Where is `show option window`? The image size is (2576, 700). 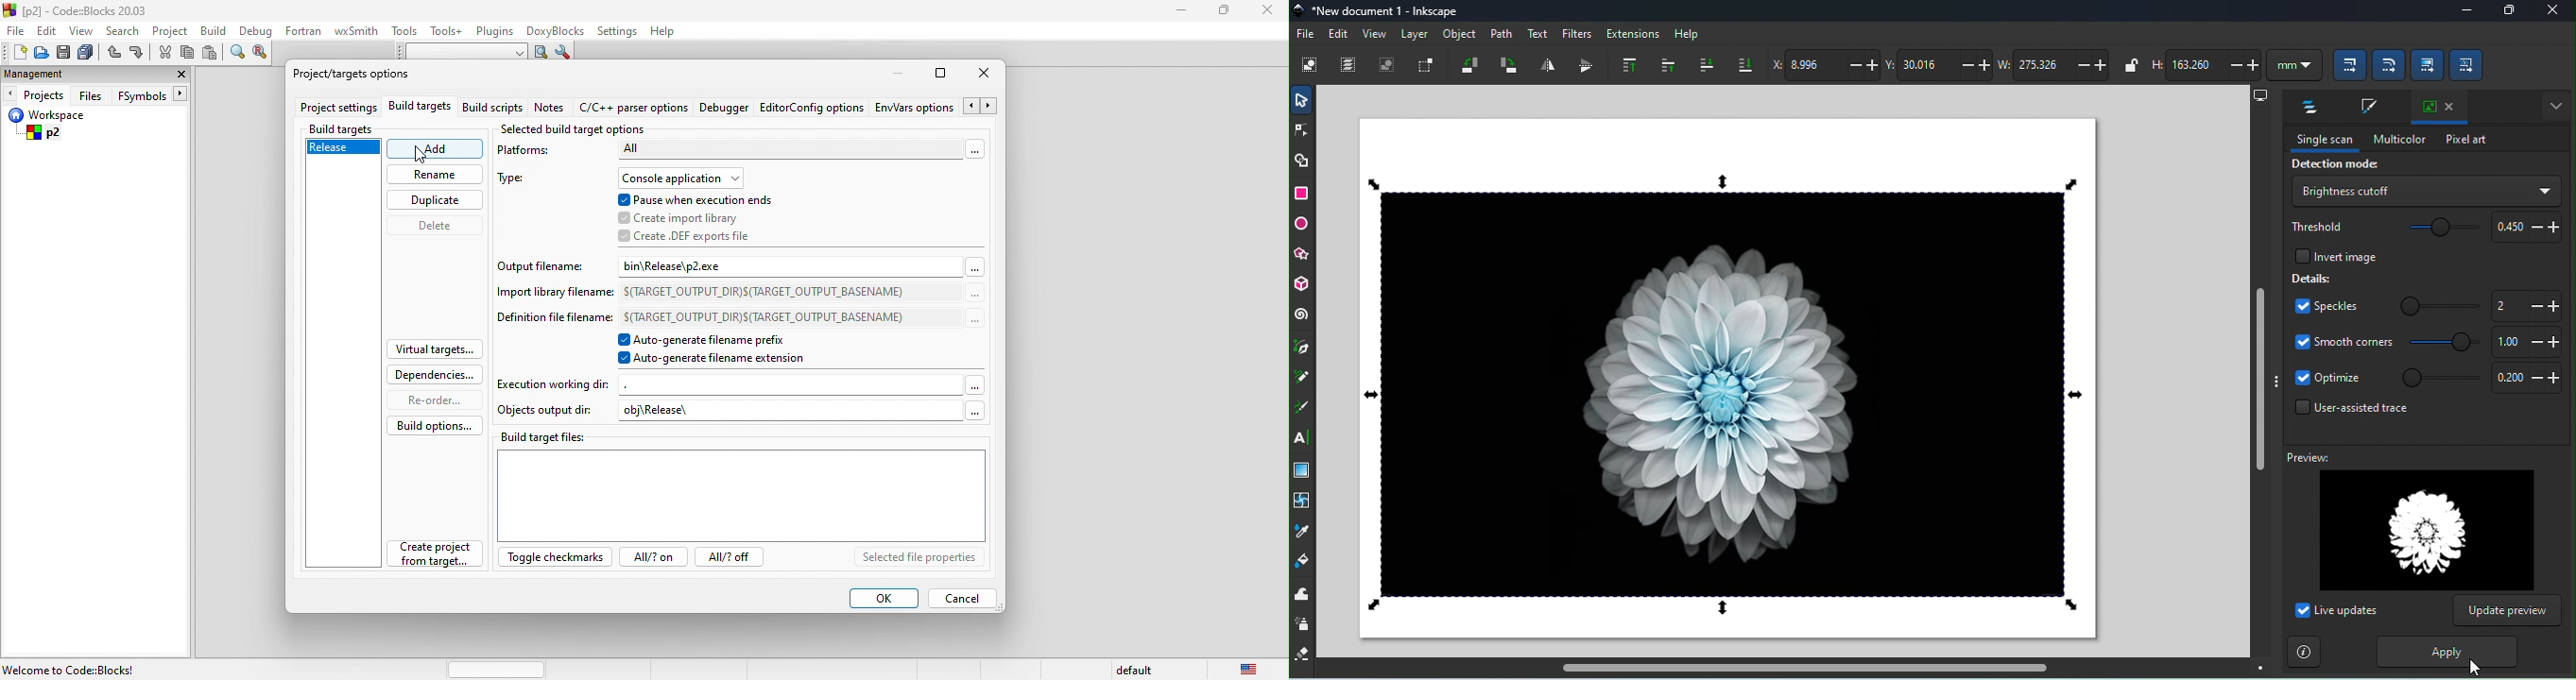
show option window is located at coordinates (565, 54).